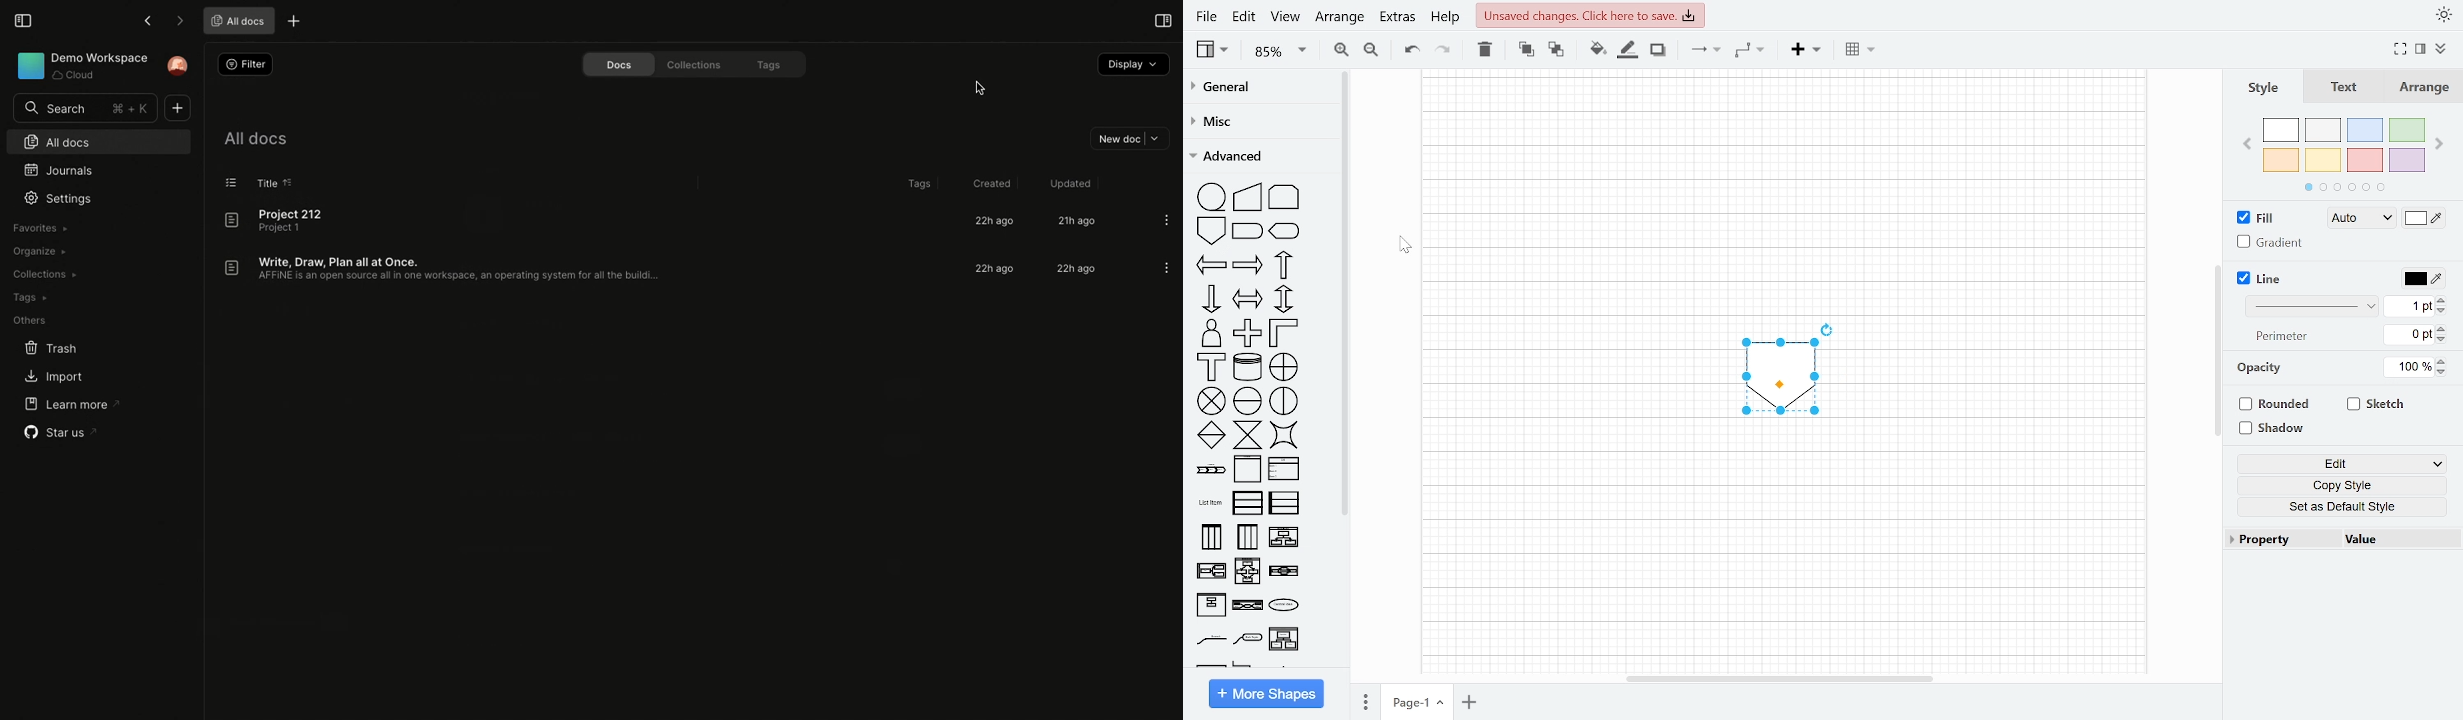  I want to click on Table, so click(1862, 51).